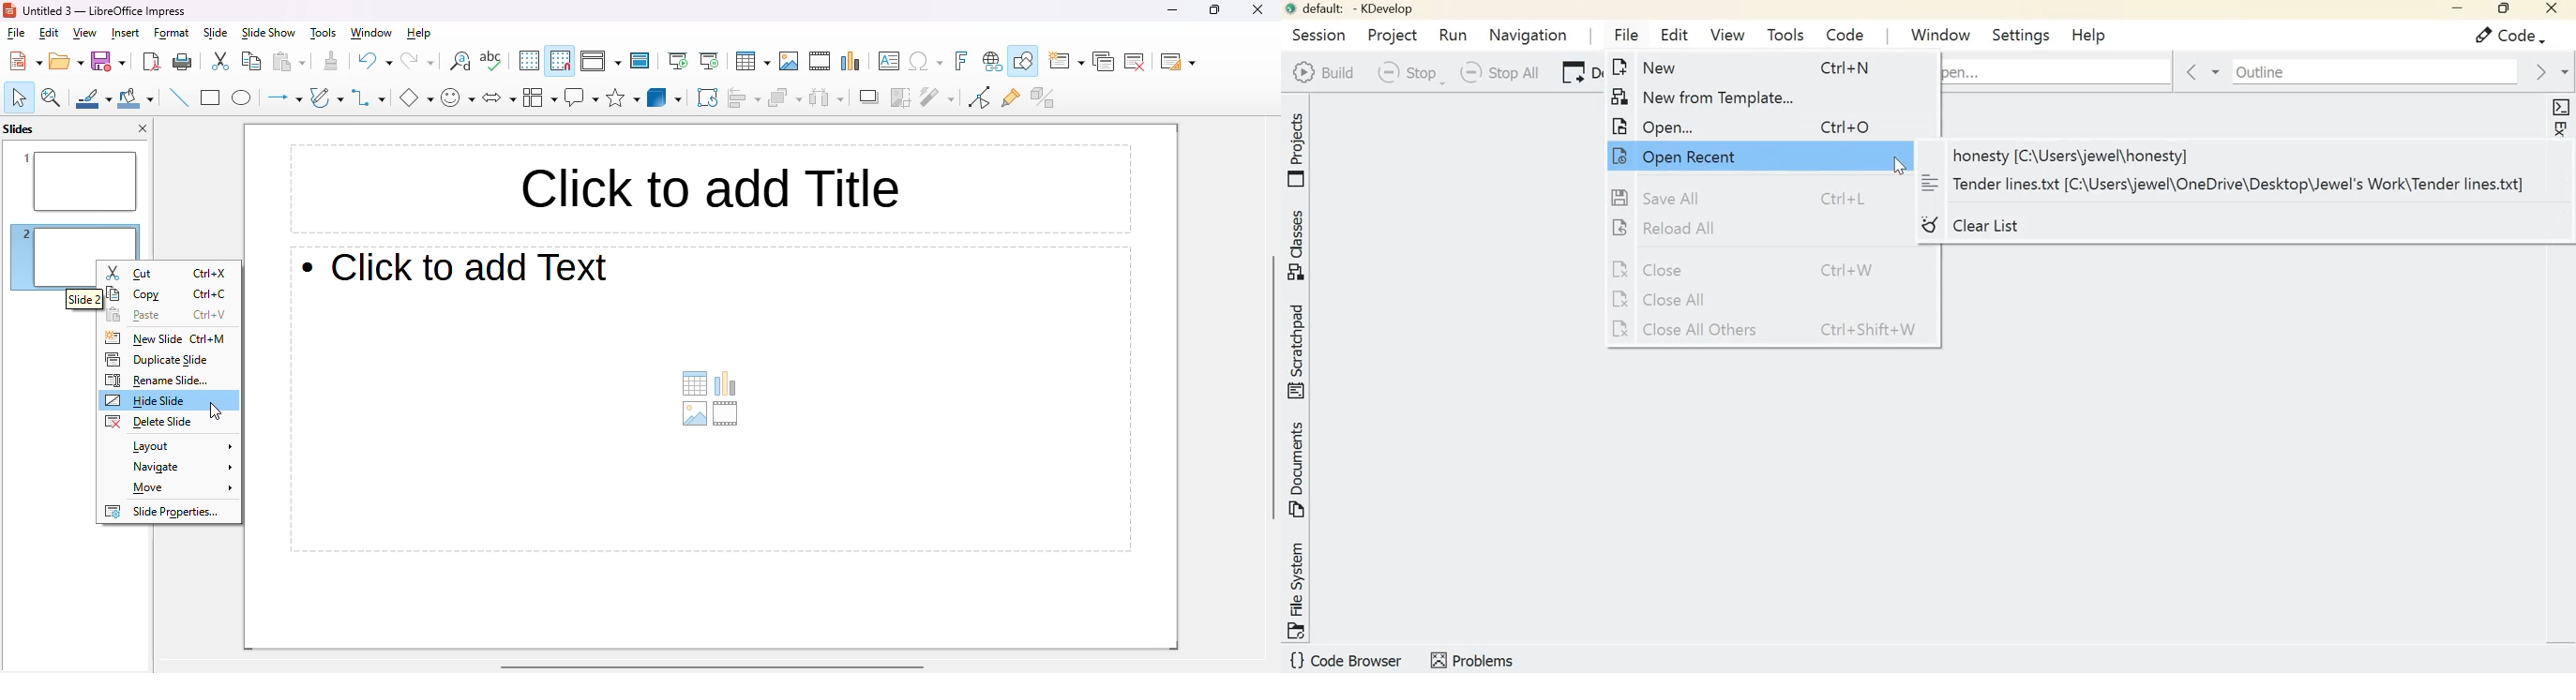  I want to click on Outline, so click(2363, 71).